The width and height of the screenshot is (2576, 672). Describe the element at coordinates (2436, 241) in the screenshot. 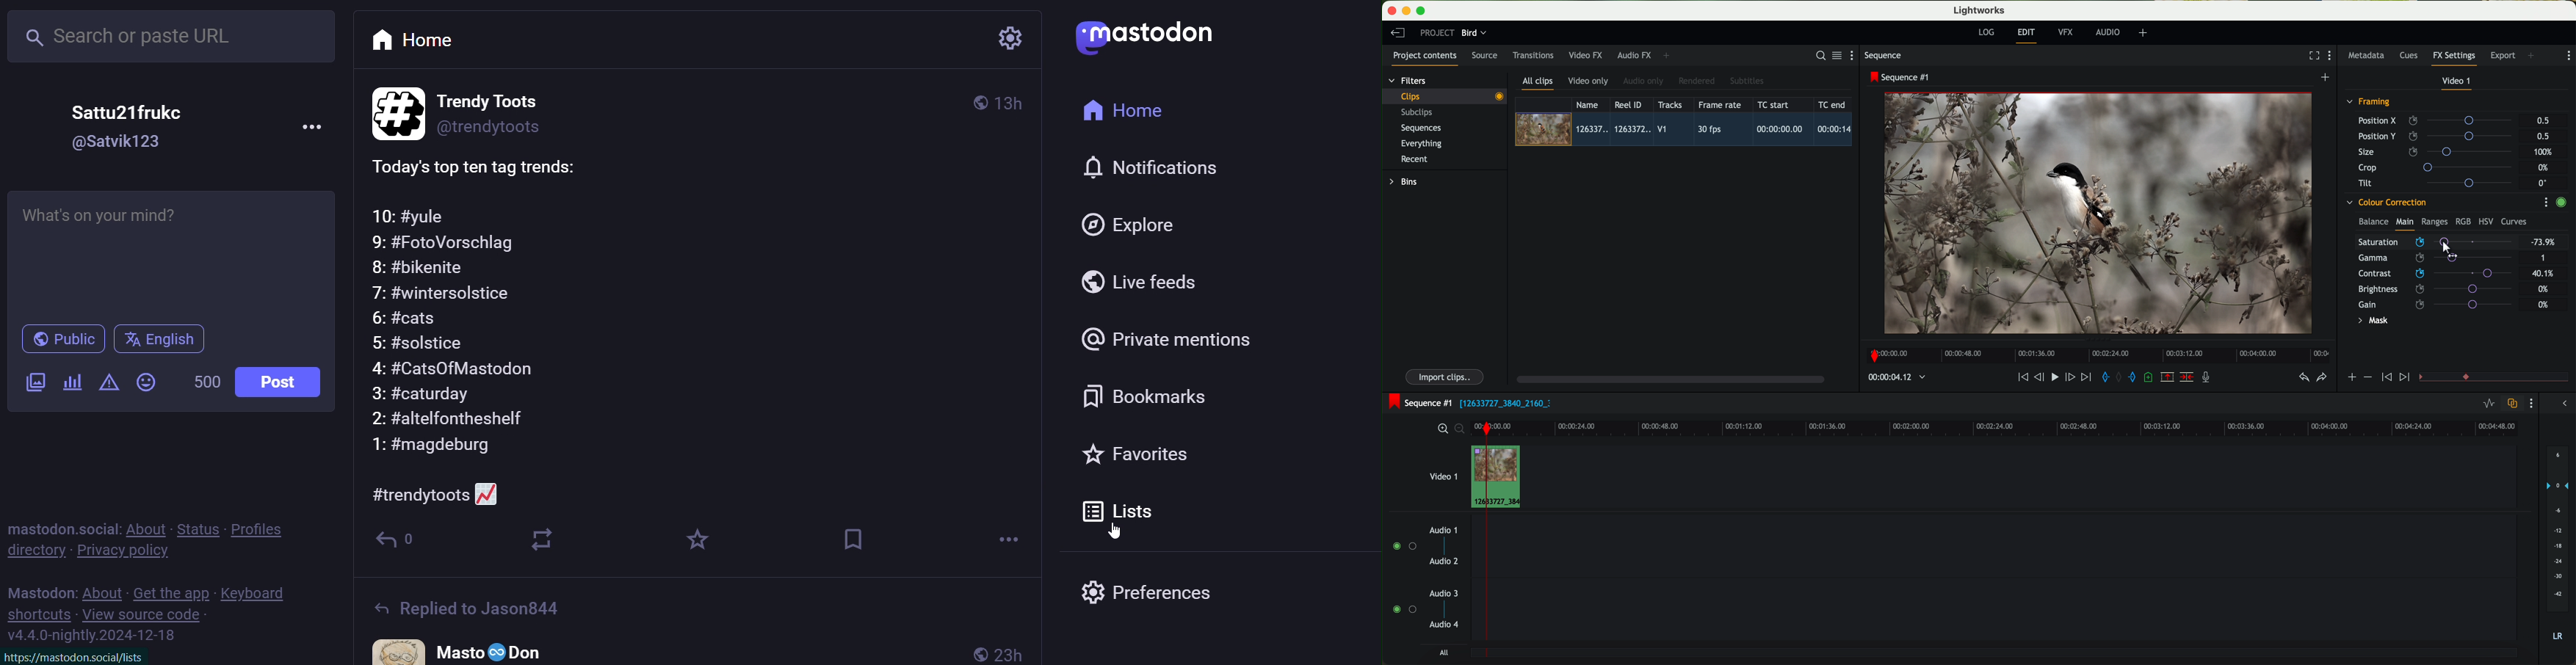

I see `mouse up (saturation)` at that location.